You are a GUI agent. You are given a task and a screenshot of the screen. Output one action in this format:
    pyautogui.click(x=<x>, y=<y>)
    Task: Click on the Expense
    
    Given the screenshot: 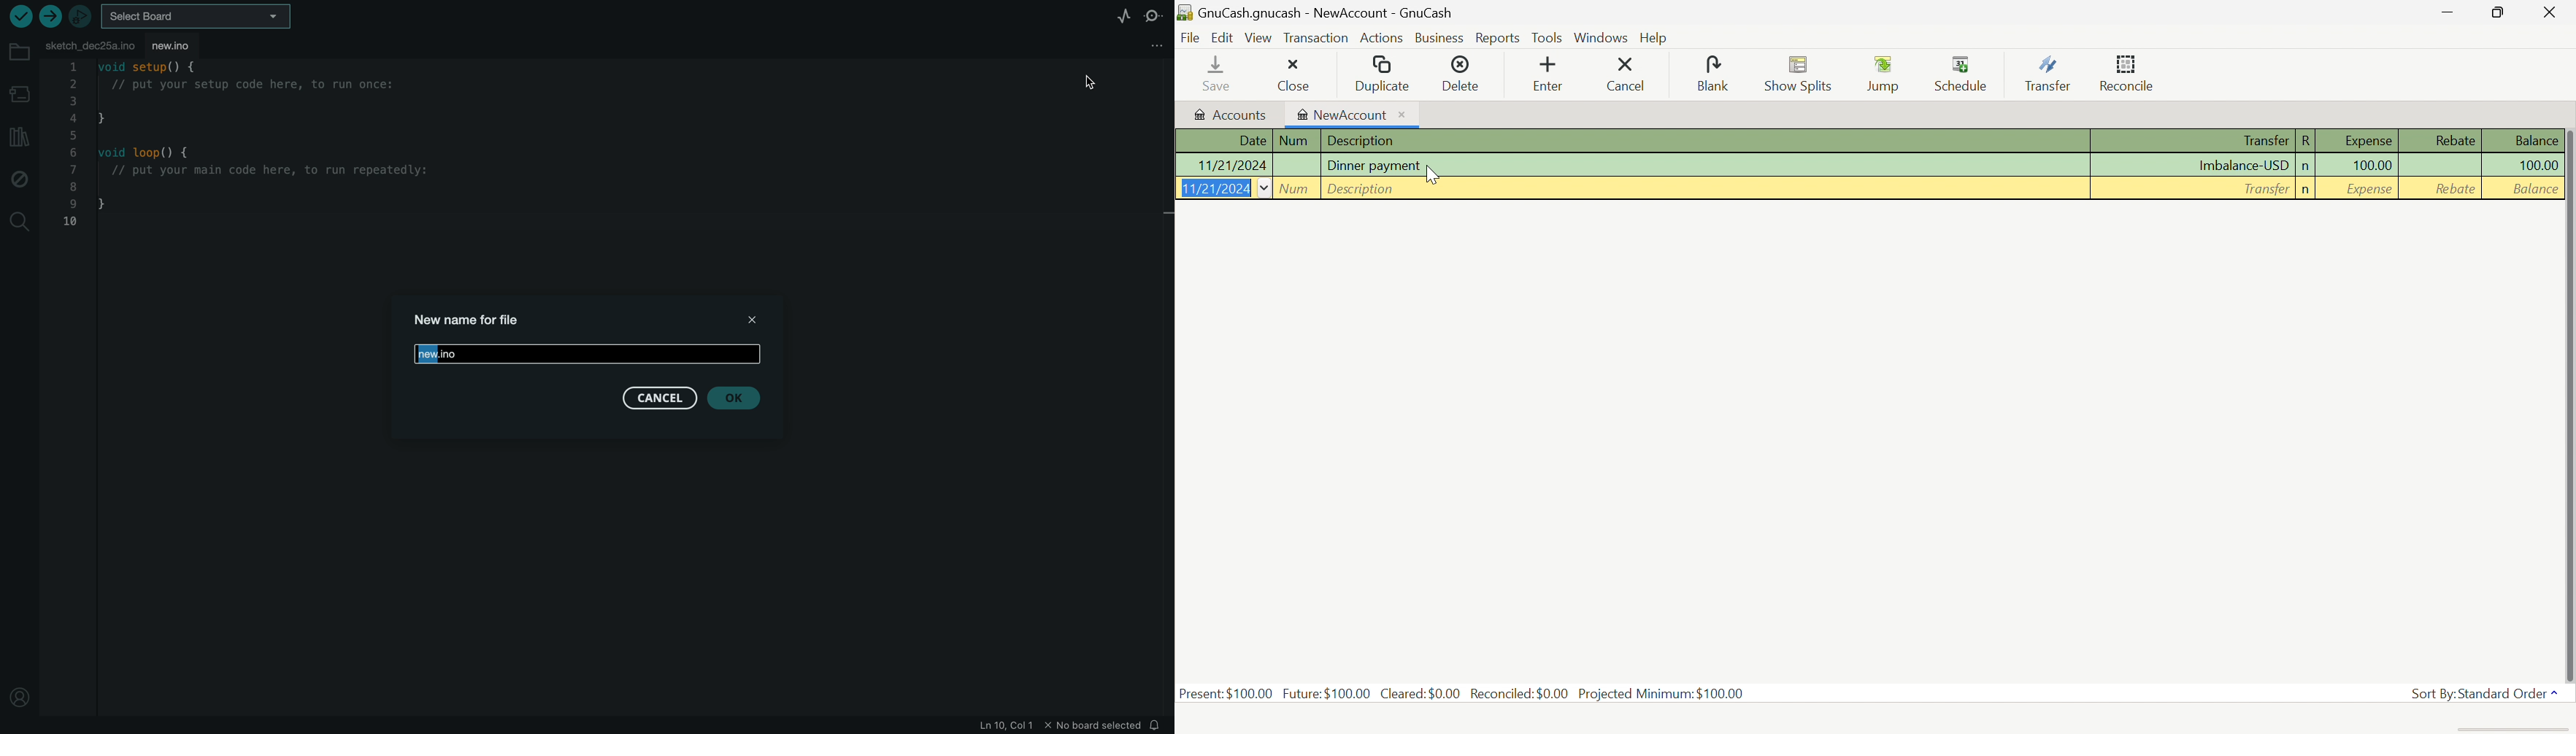 What is the action you would take?
    pyautogui.click(x=2362, y=141)
    